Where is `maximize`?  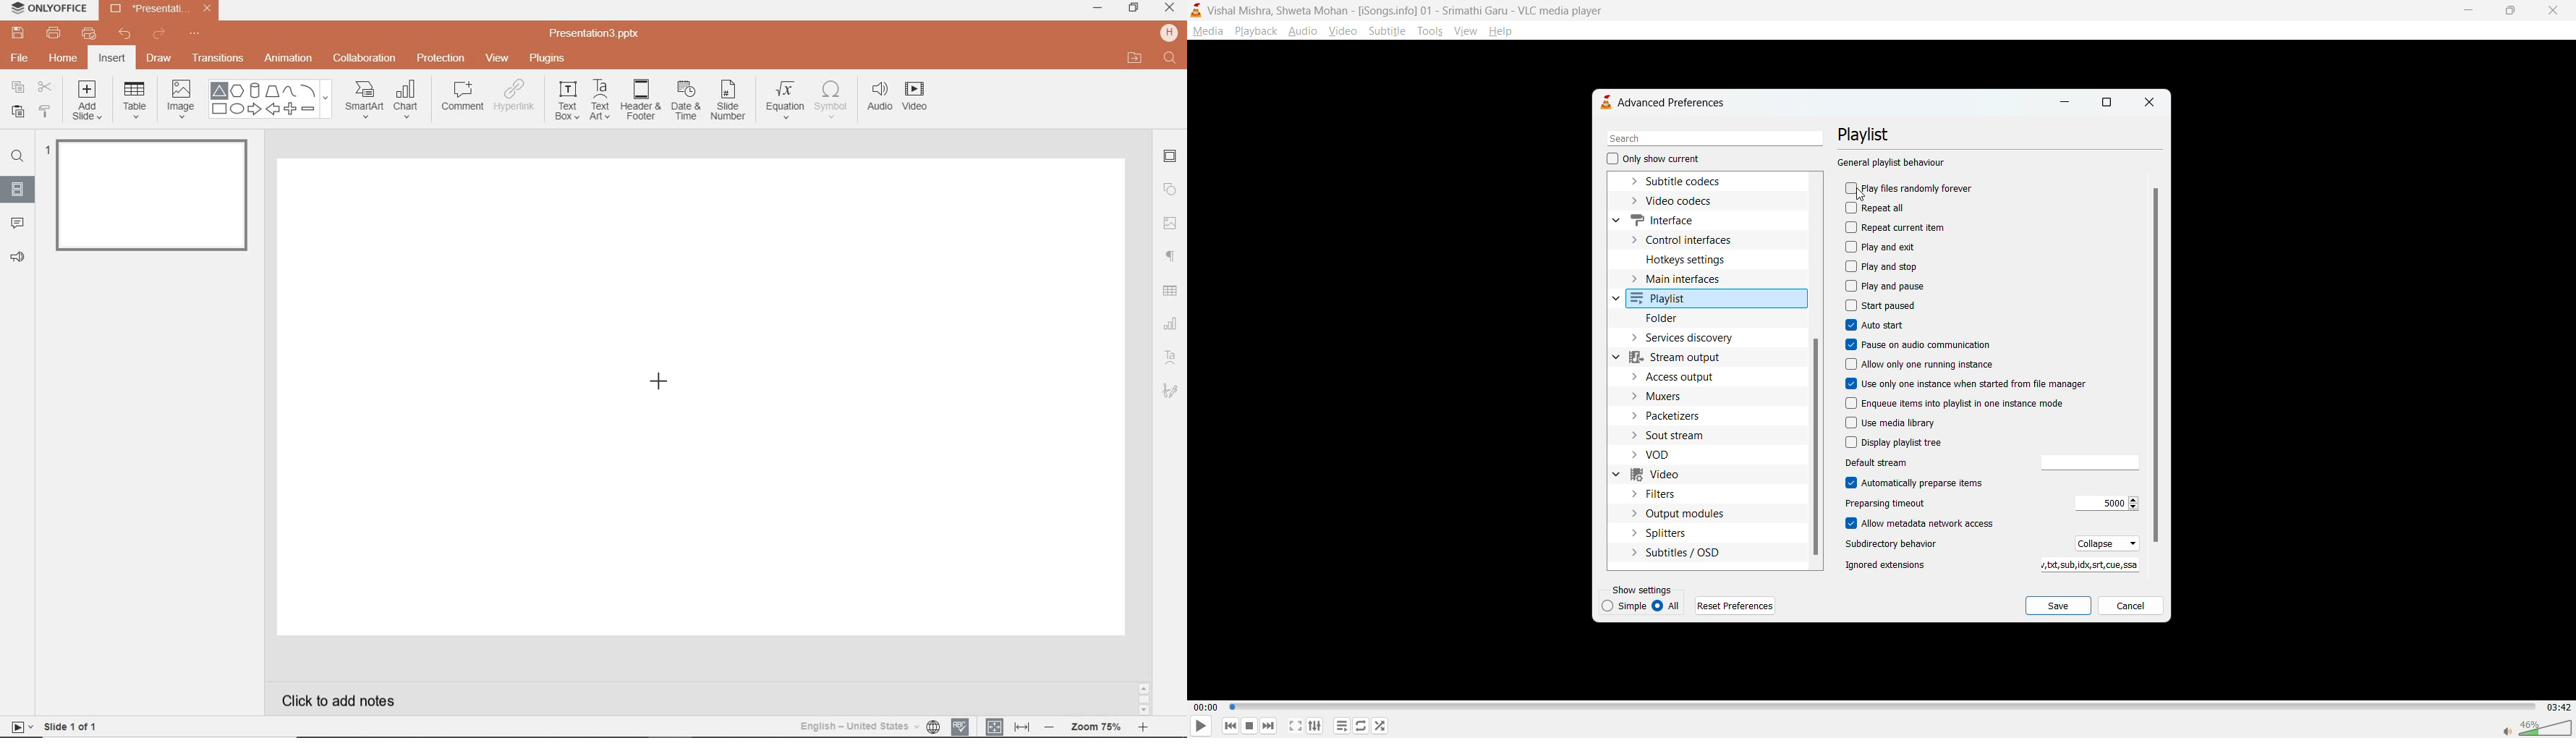
maximize is located at coordinates (2507, 12).